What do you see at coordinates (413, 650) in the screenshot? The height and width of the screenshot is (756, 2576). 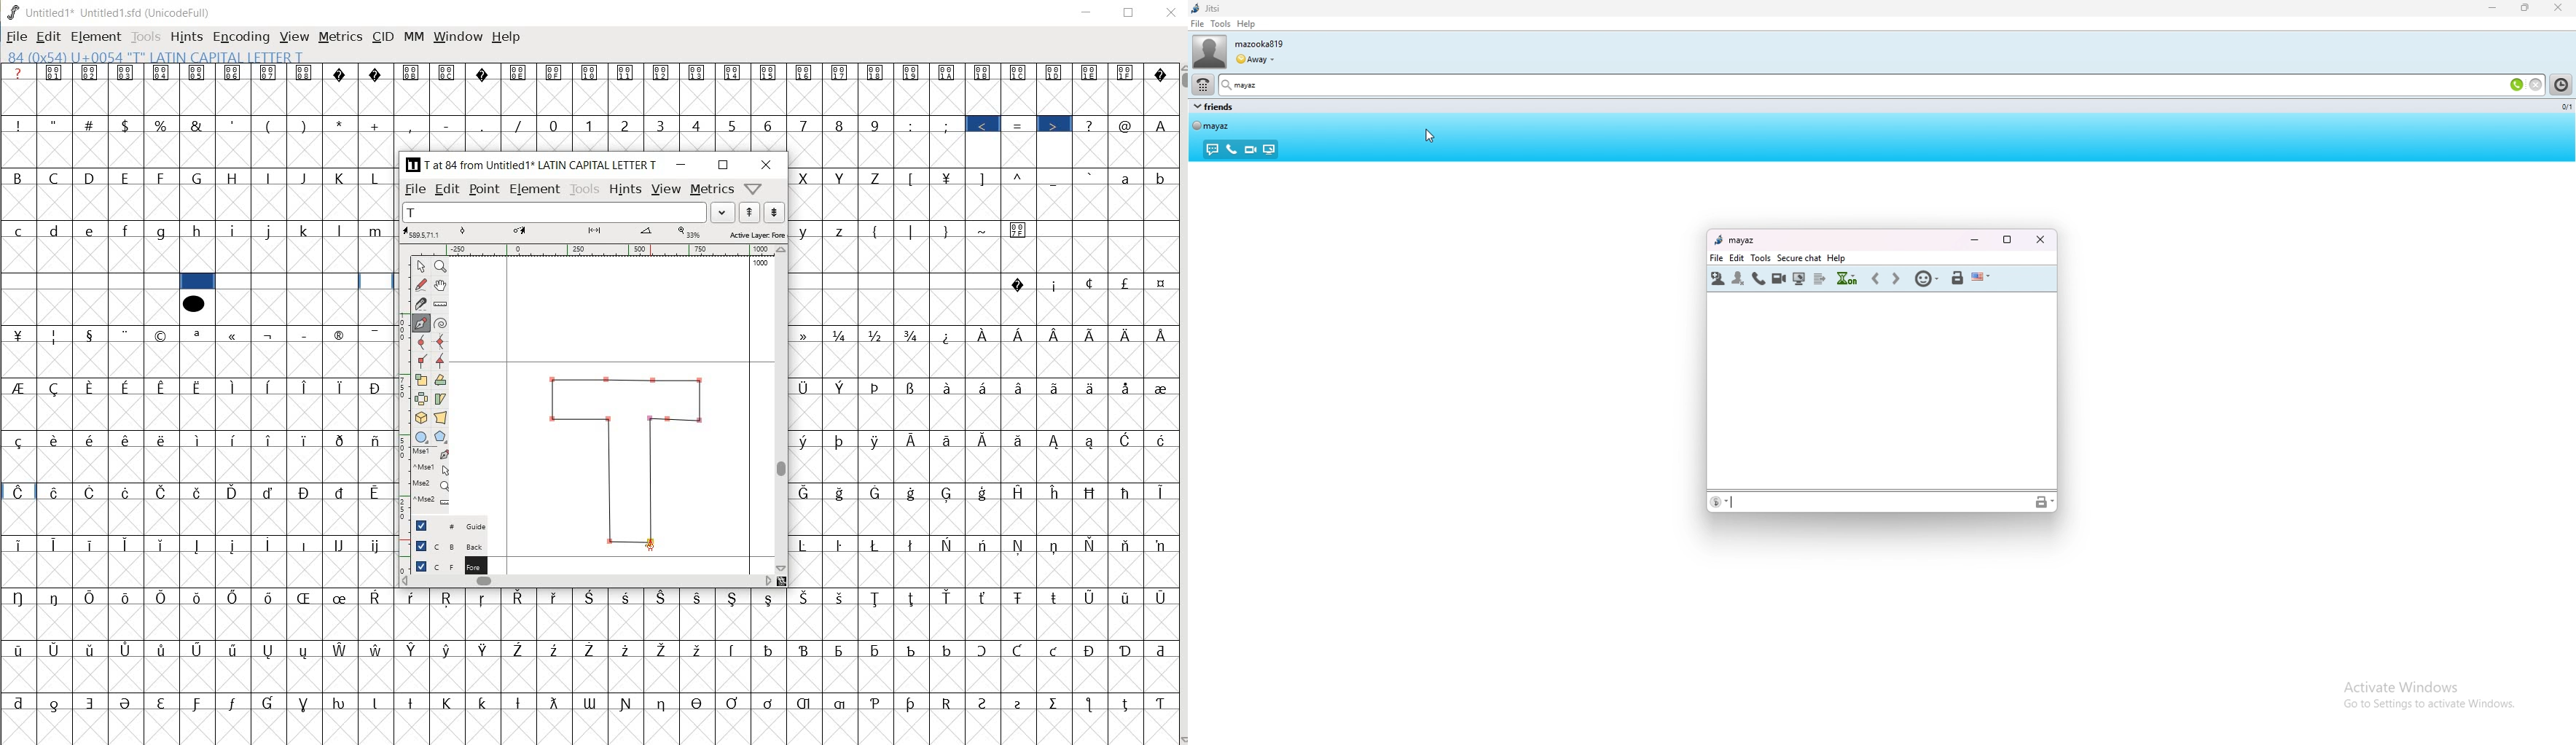 I see `Symbol` at bounding box center [413, 650].